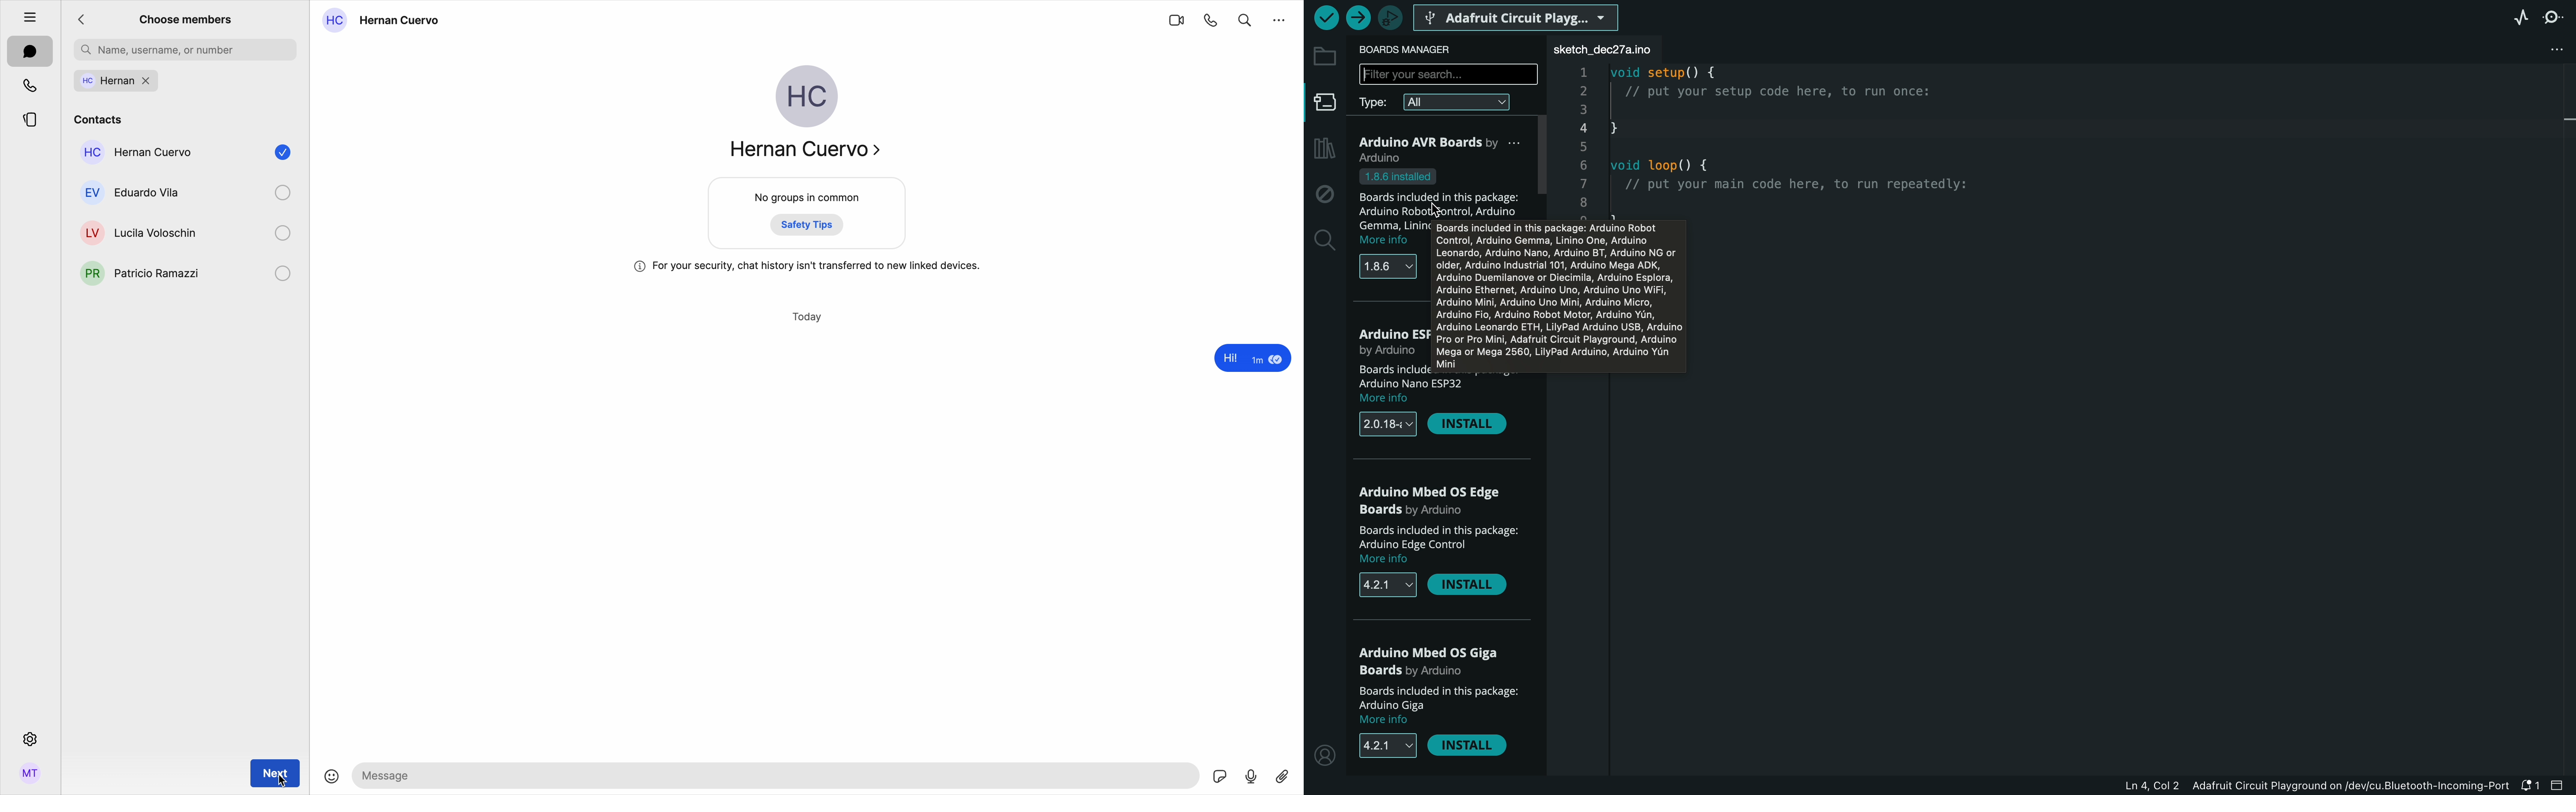  Describe the element at coordinates (281, 233) in the screenshot. I see `selection bullet points` at that location.